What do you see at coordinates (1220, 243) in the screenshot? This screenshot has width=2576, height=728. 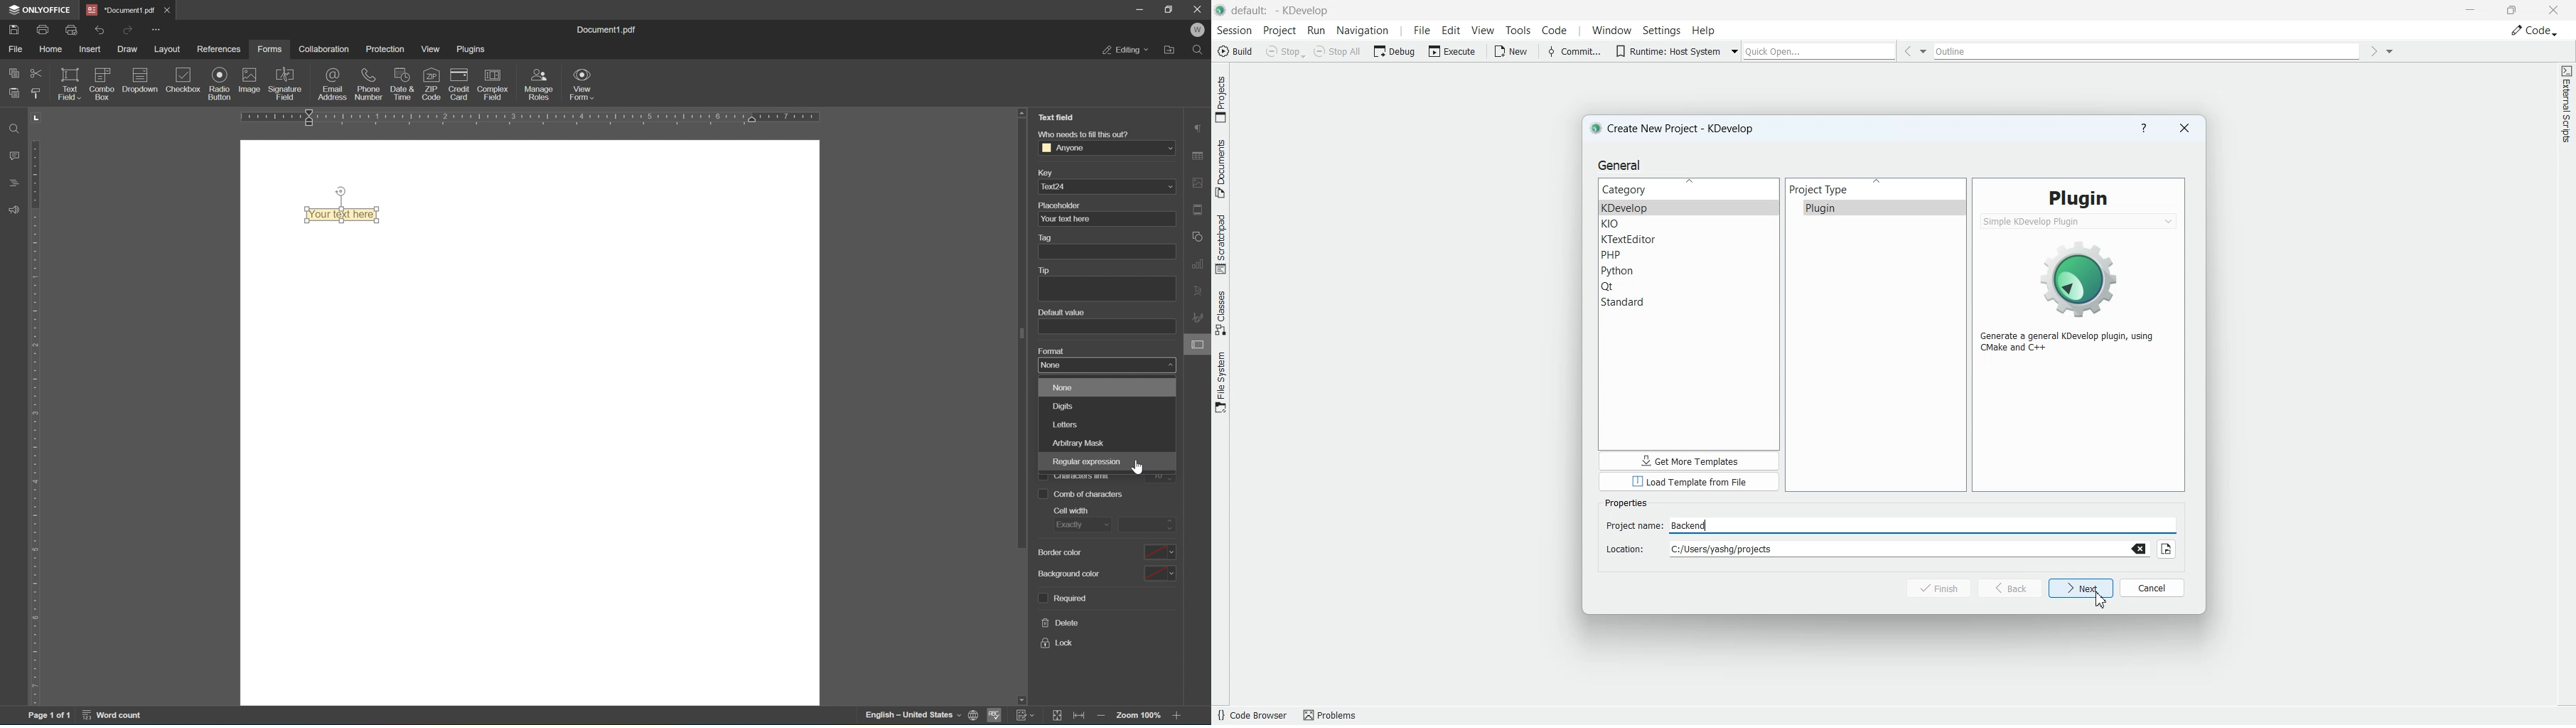 I see `Scratchpad` at bounding box center [1220, 243].